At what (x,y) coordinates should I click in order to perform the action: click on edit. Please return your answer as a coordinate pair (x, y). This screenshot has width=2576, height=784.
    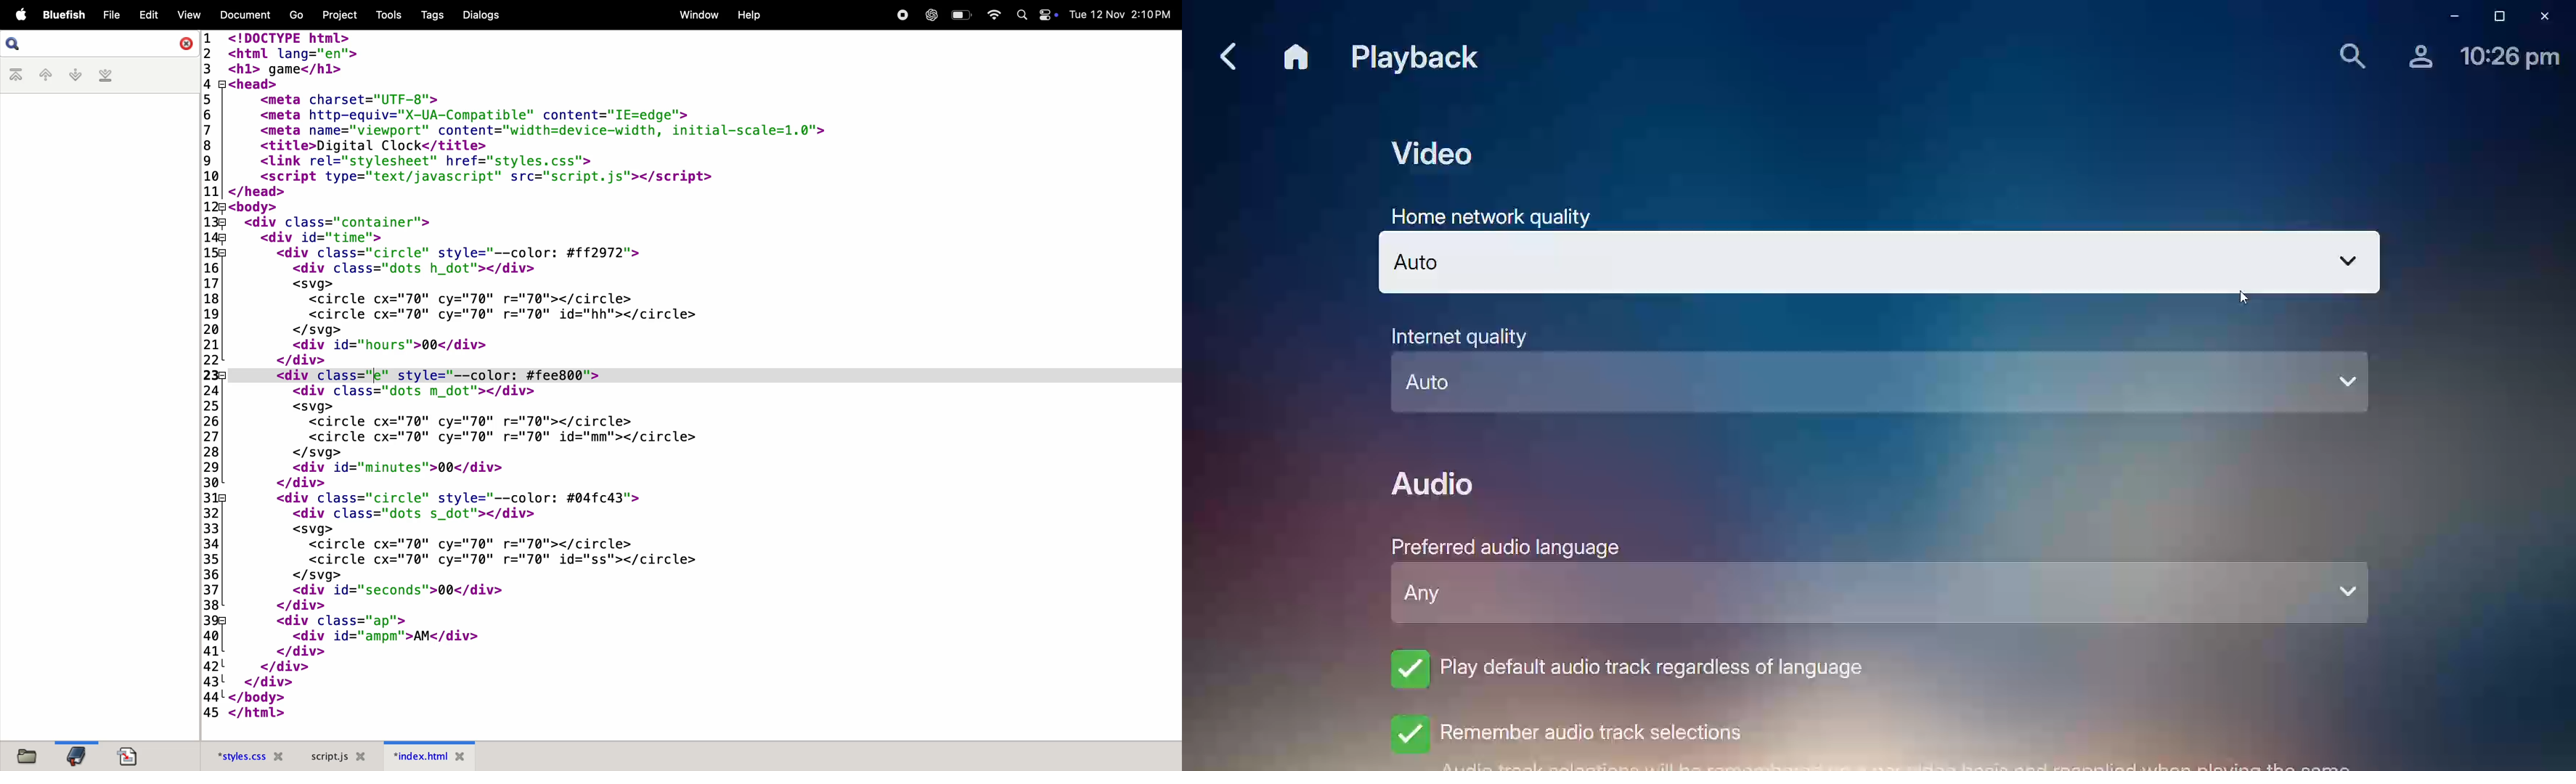
    Looking at the image, I should click on (149, 14).